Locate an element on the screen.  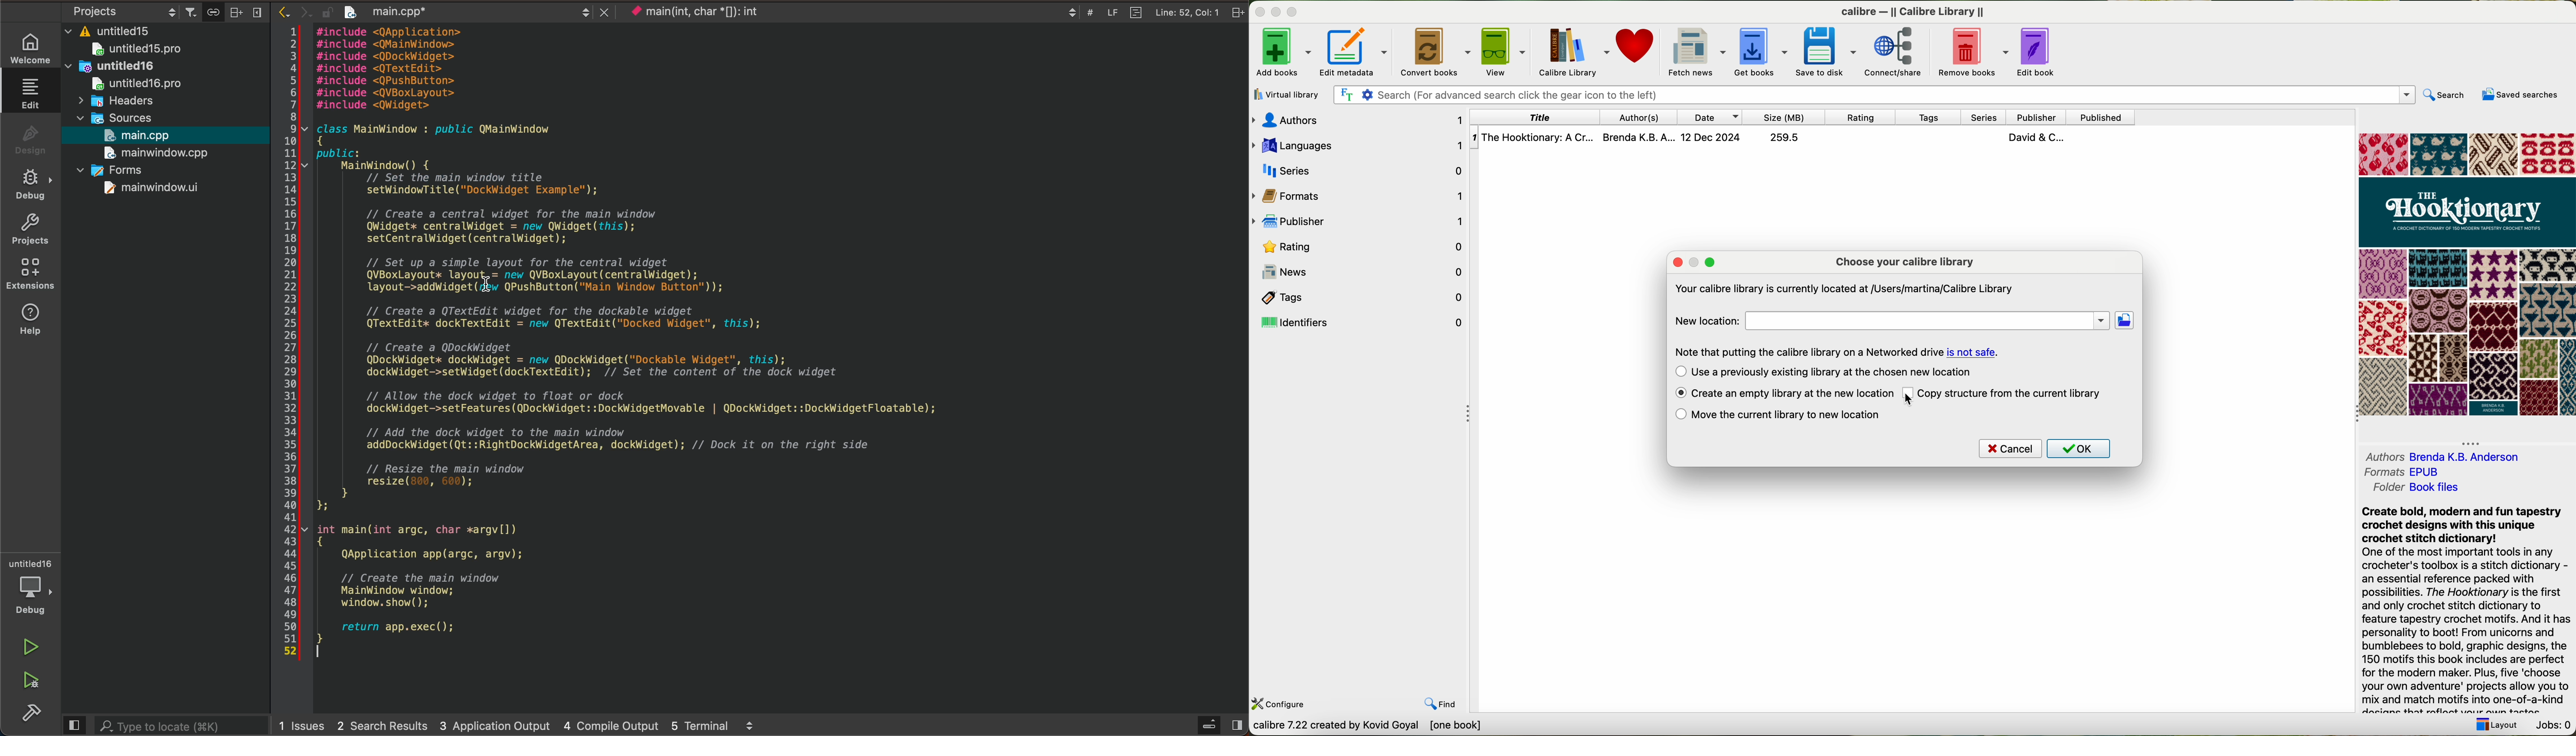
title is located at coordinates (1535, 116).